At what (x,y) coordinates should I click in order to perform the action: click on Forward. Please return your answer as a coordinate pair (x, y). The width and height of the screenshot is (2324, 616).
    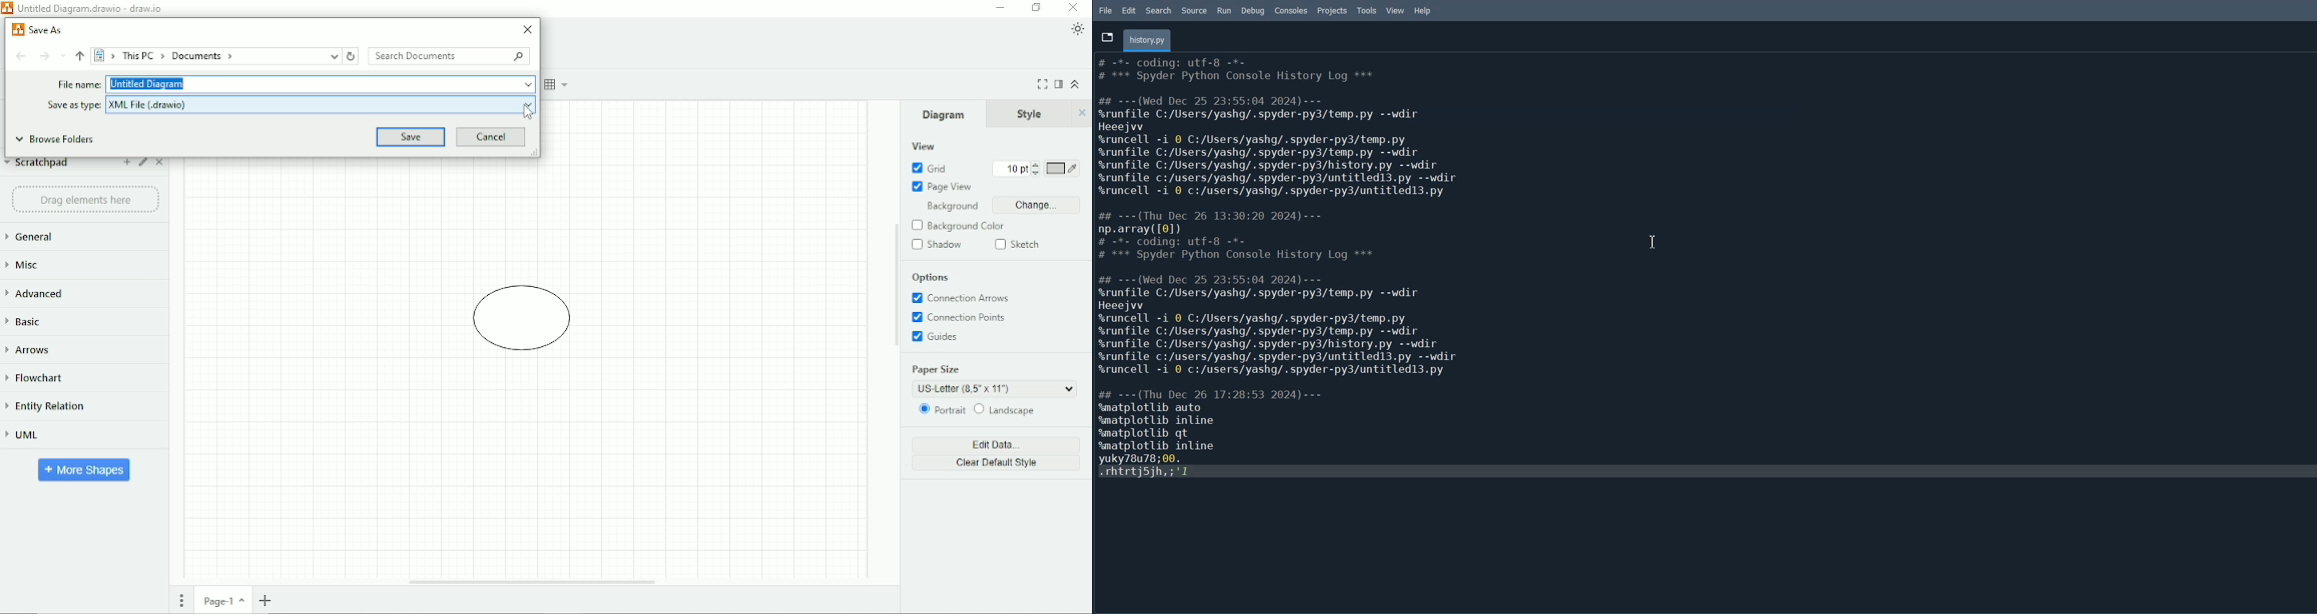
    Looking at the image, I should click on (44, 57).